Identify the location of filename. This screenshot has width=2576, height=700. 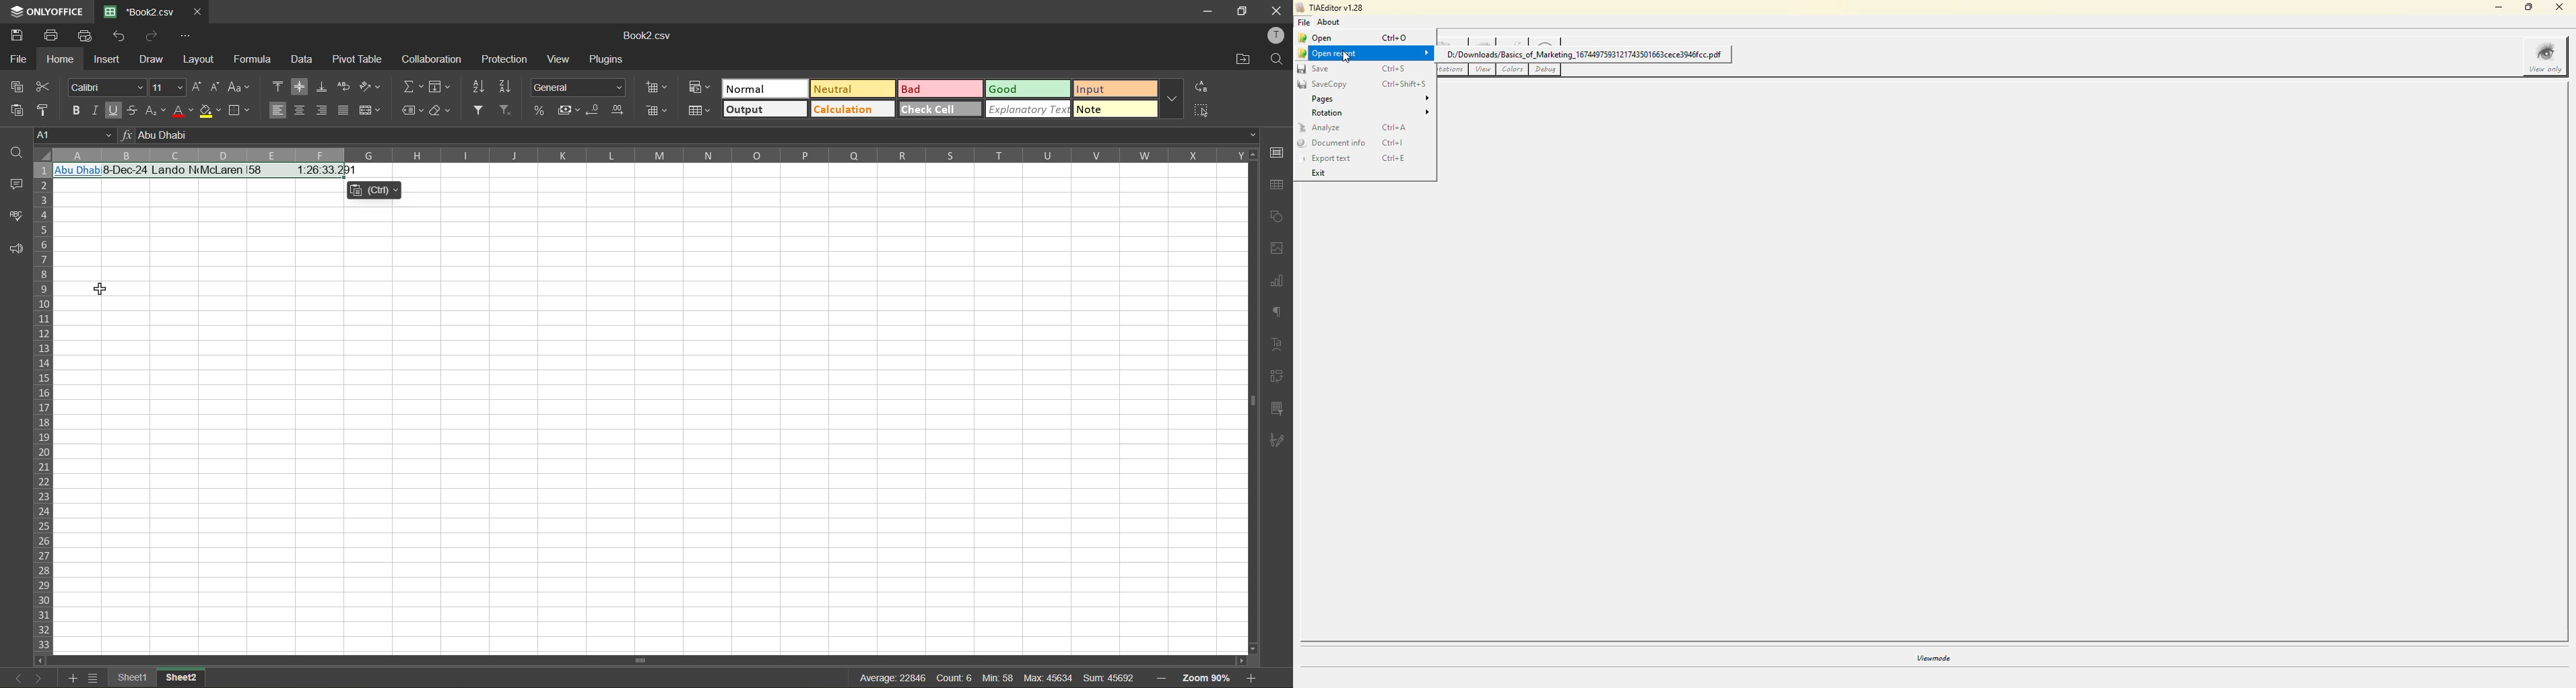
(137, 11).